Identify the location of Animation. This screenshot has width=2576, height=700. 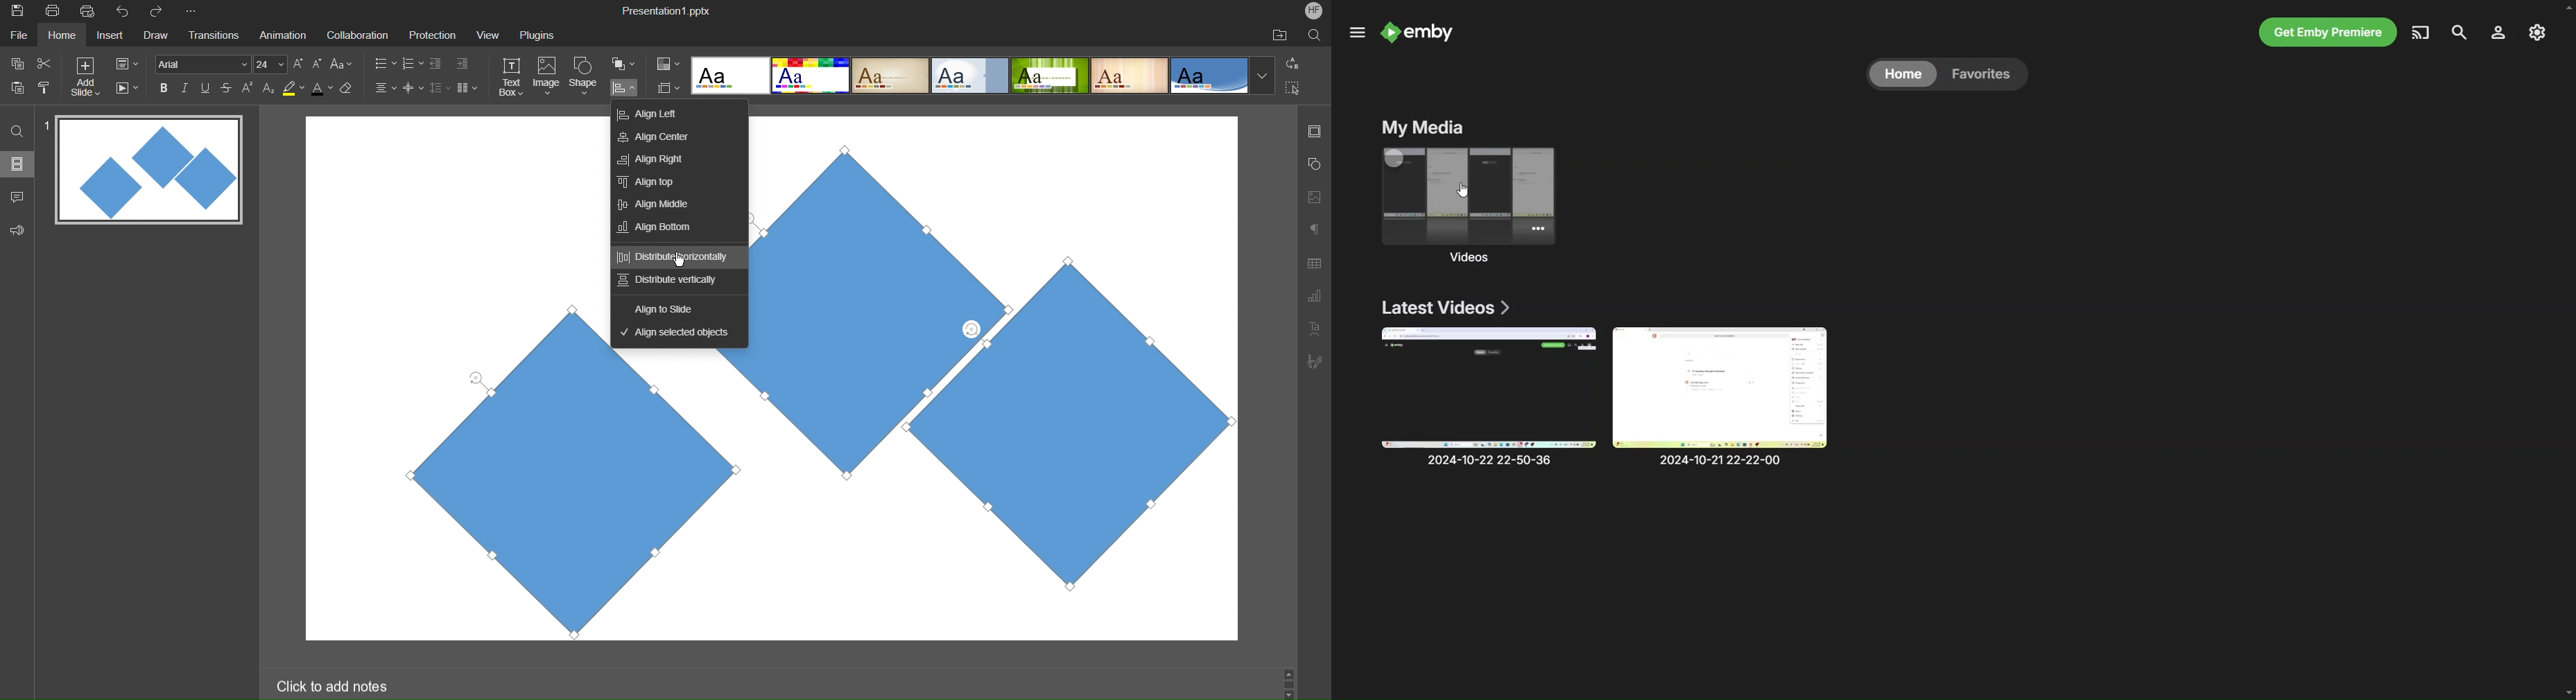
(282, 35).